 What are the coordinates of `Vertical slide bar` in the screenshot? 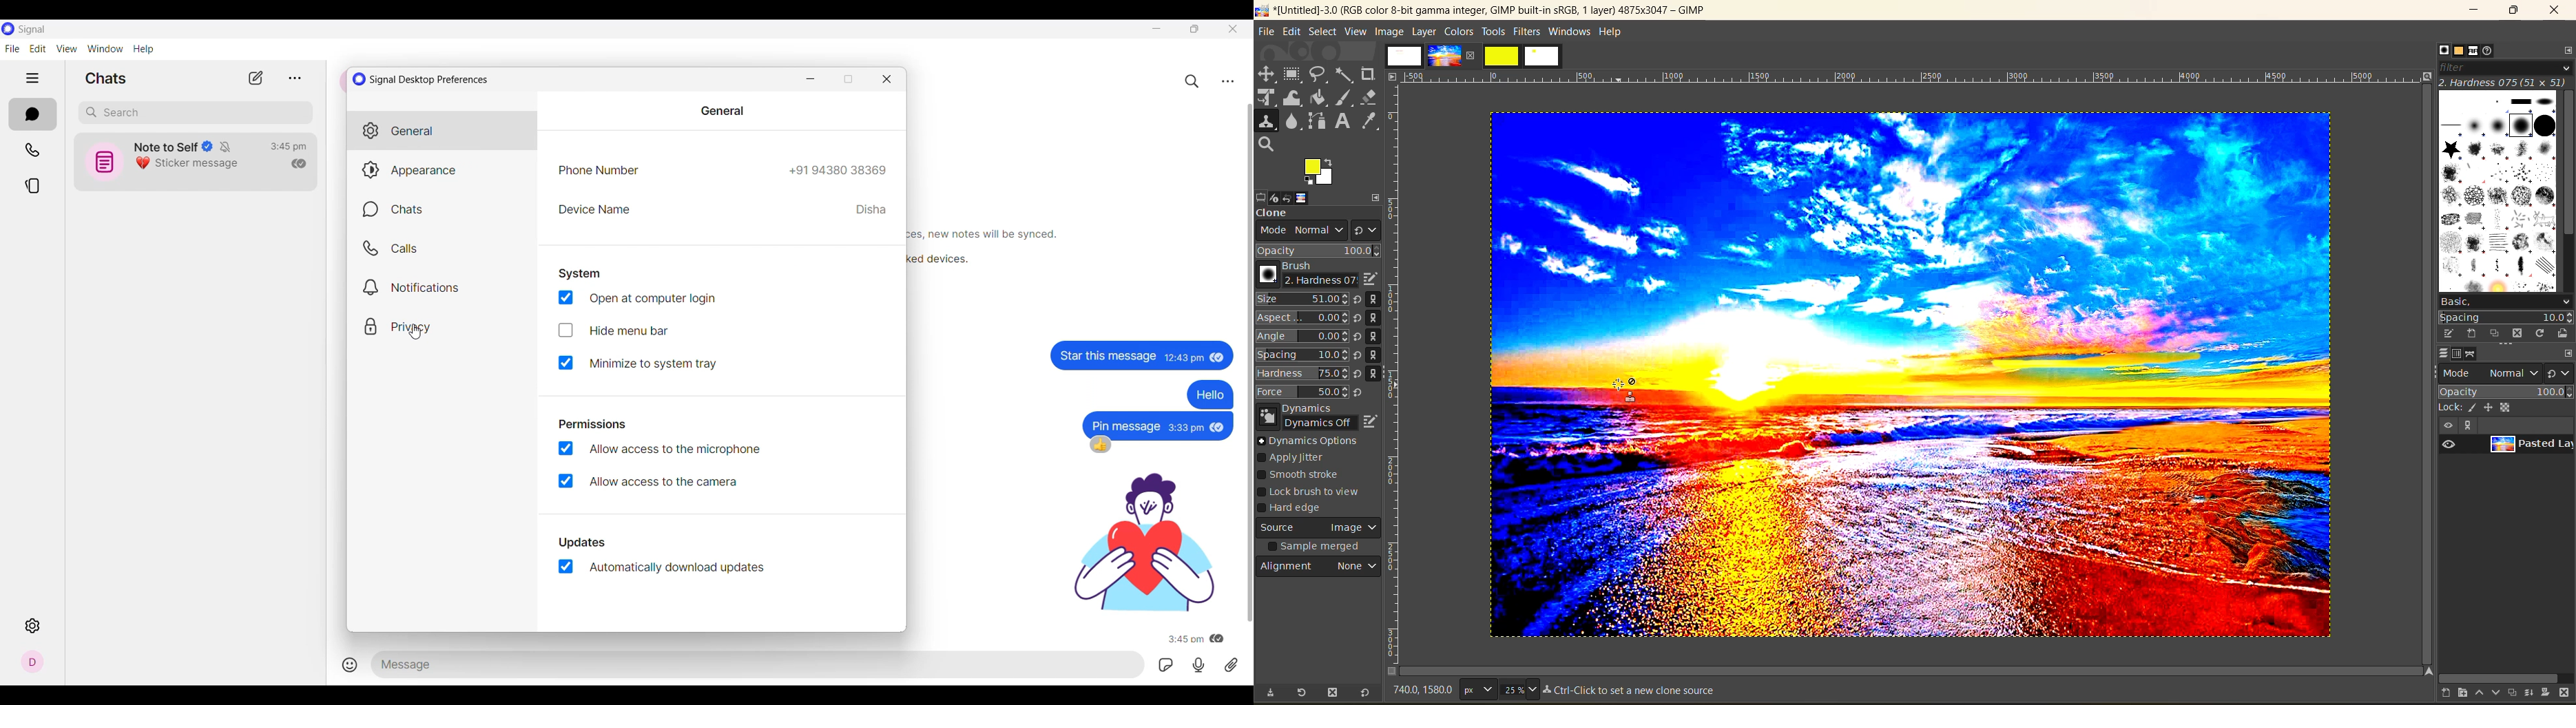 It's located at (1253, 362).